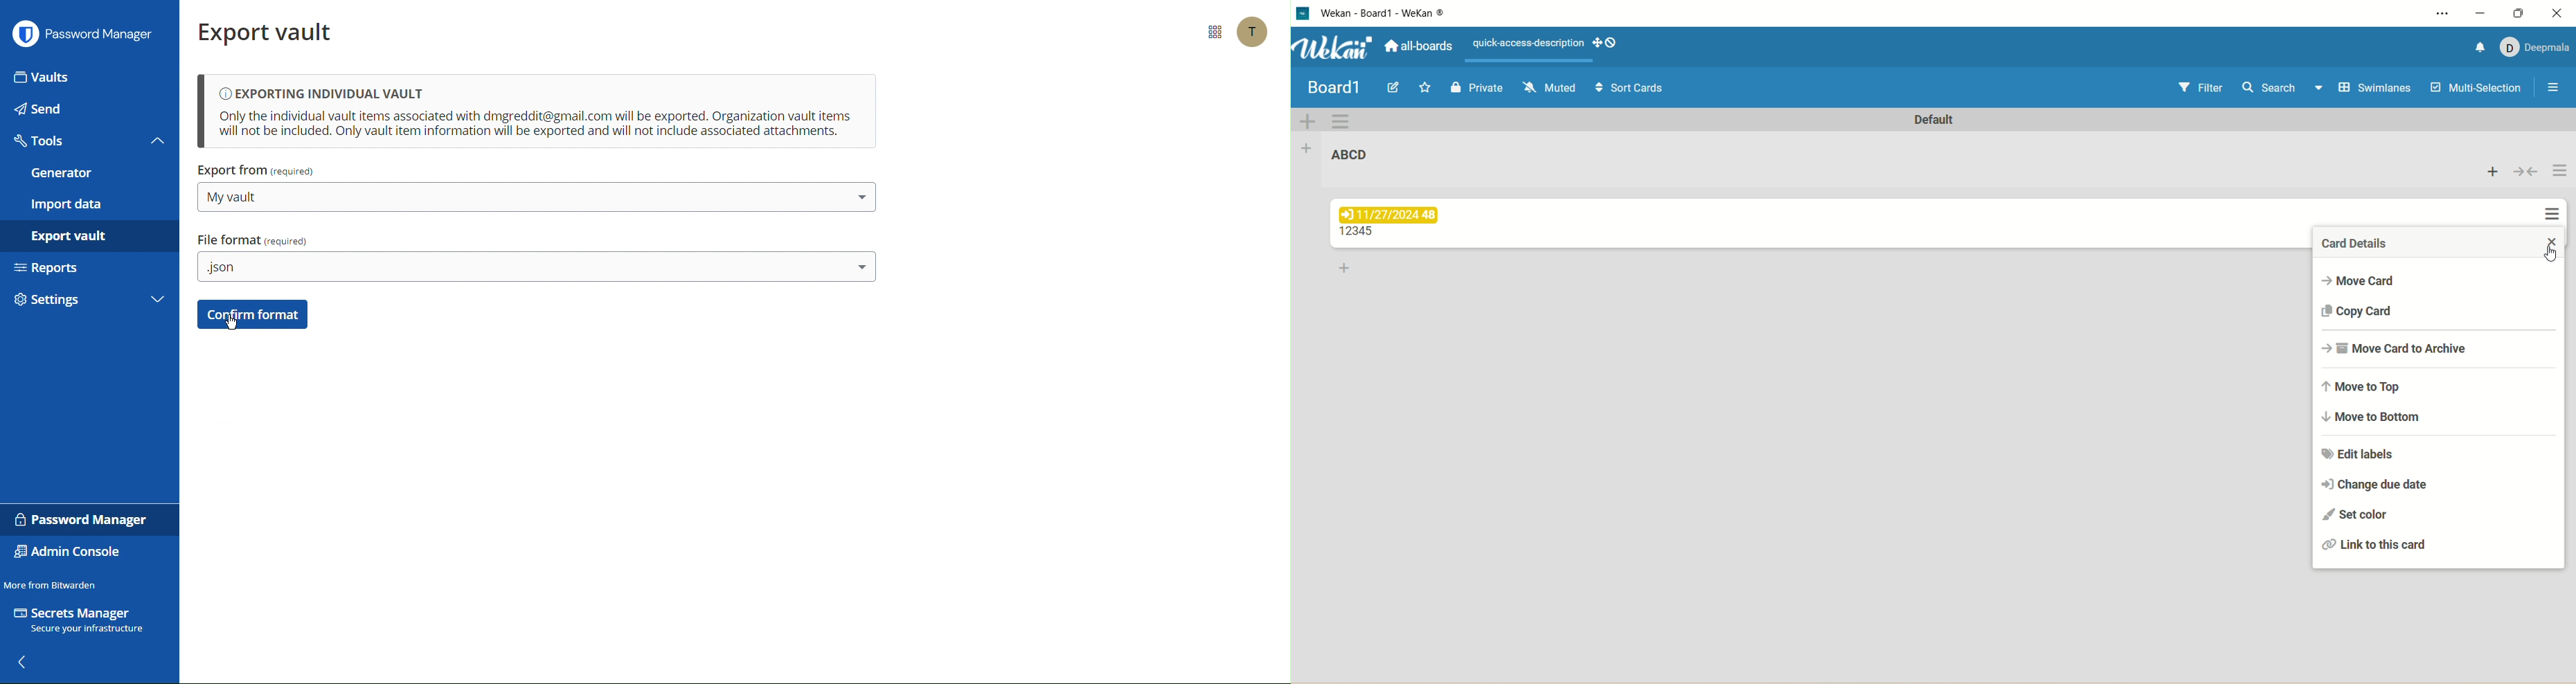 This screenshot has height=700, width=2576. What do you see at coordinates (1309, 151) in the screenshot?
I see `add list` at bounding box center [1309, 151].